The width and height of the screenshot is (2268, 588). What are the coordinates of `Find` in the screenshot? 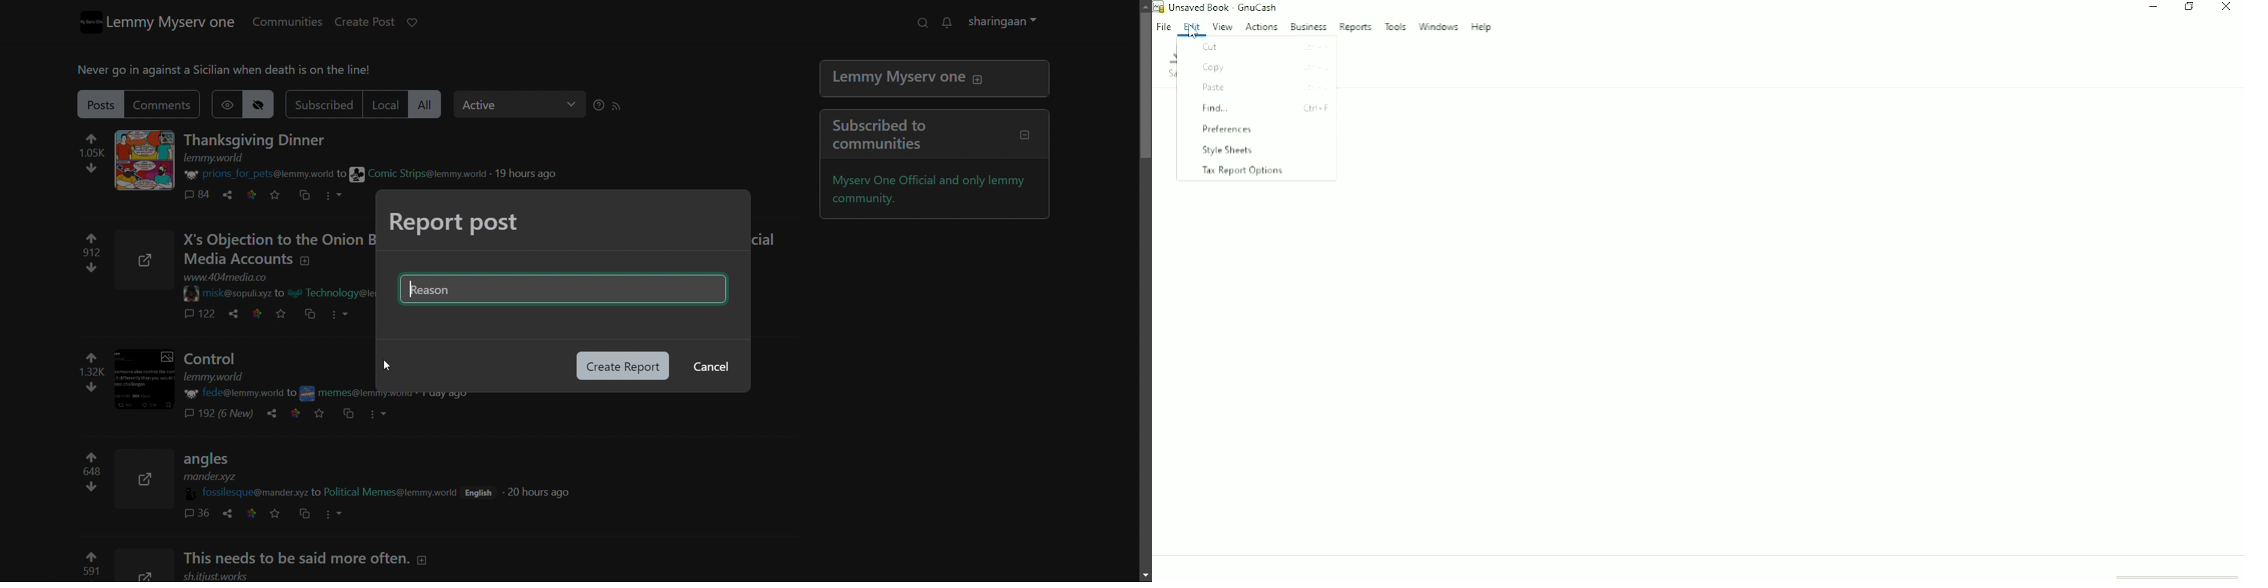 It's located at (1262, 108).